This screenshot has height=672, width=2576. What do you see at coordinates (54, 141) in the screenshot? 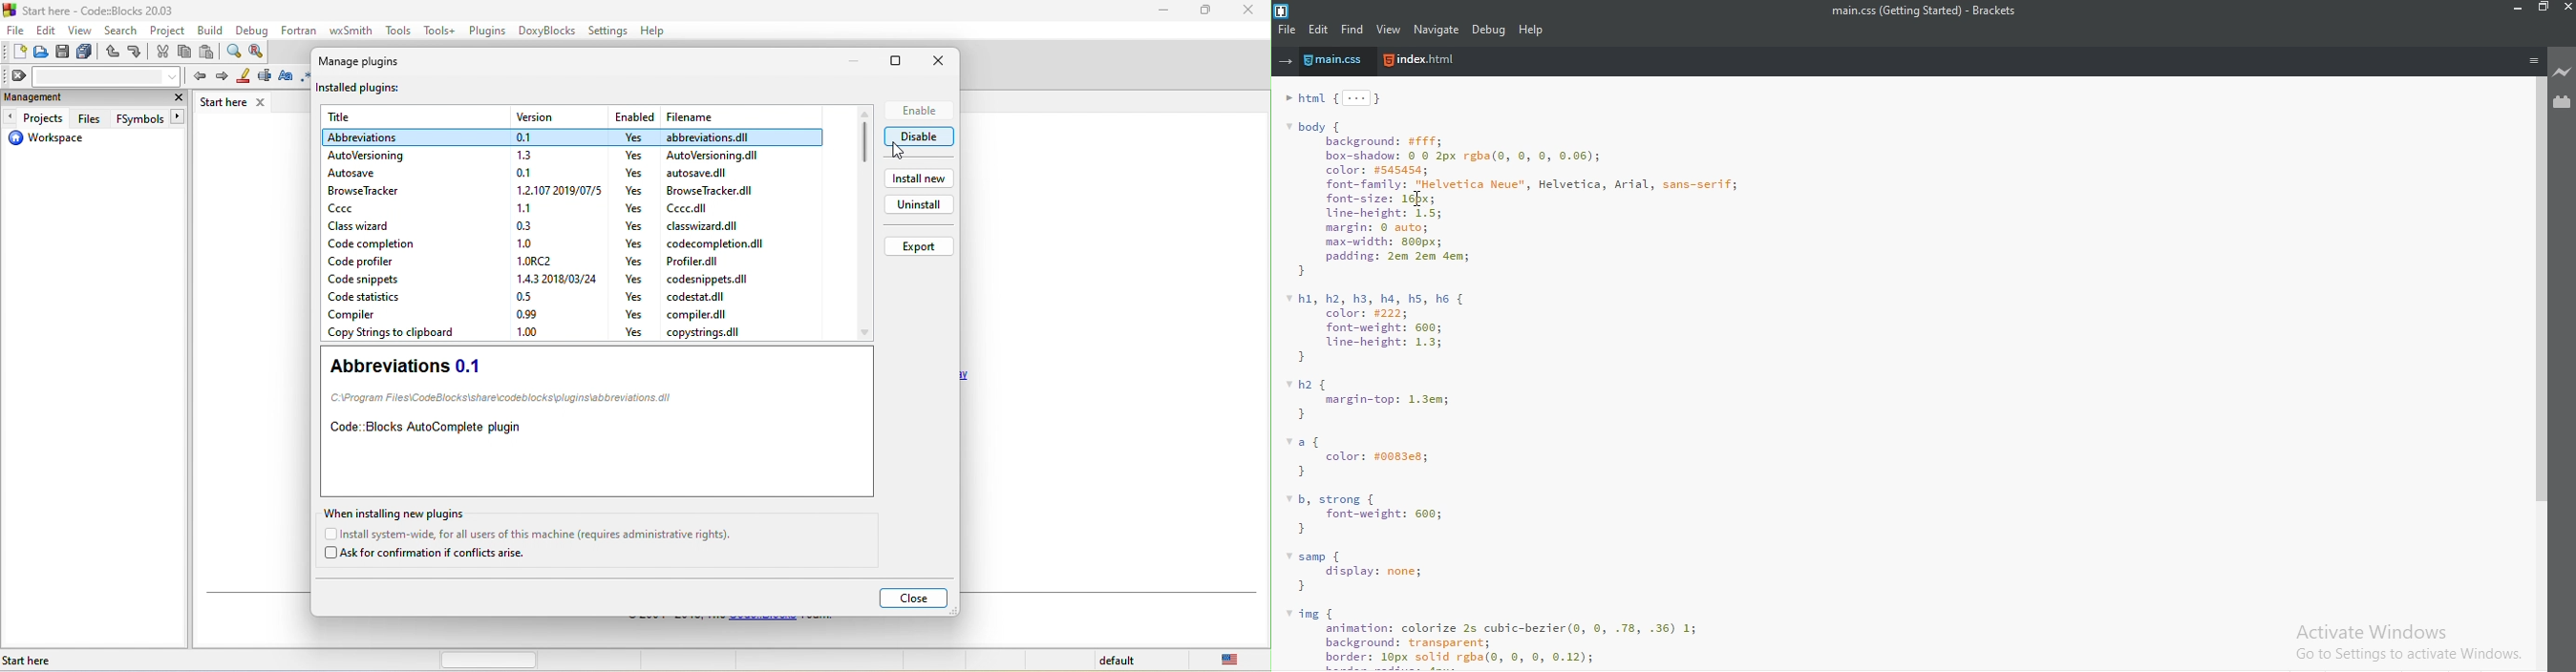
I see `workspace ` at bounding box center [54, 141].